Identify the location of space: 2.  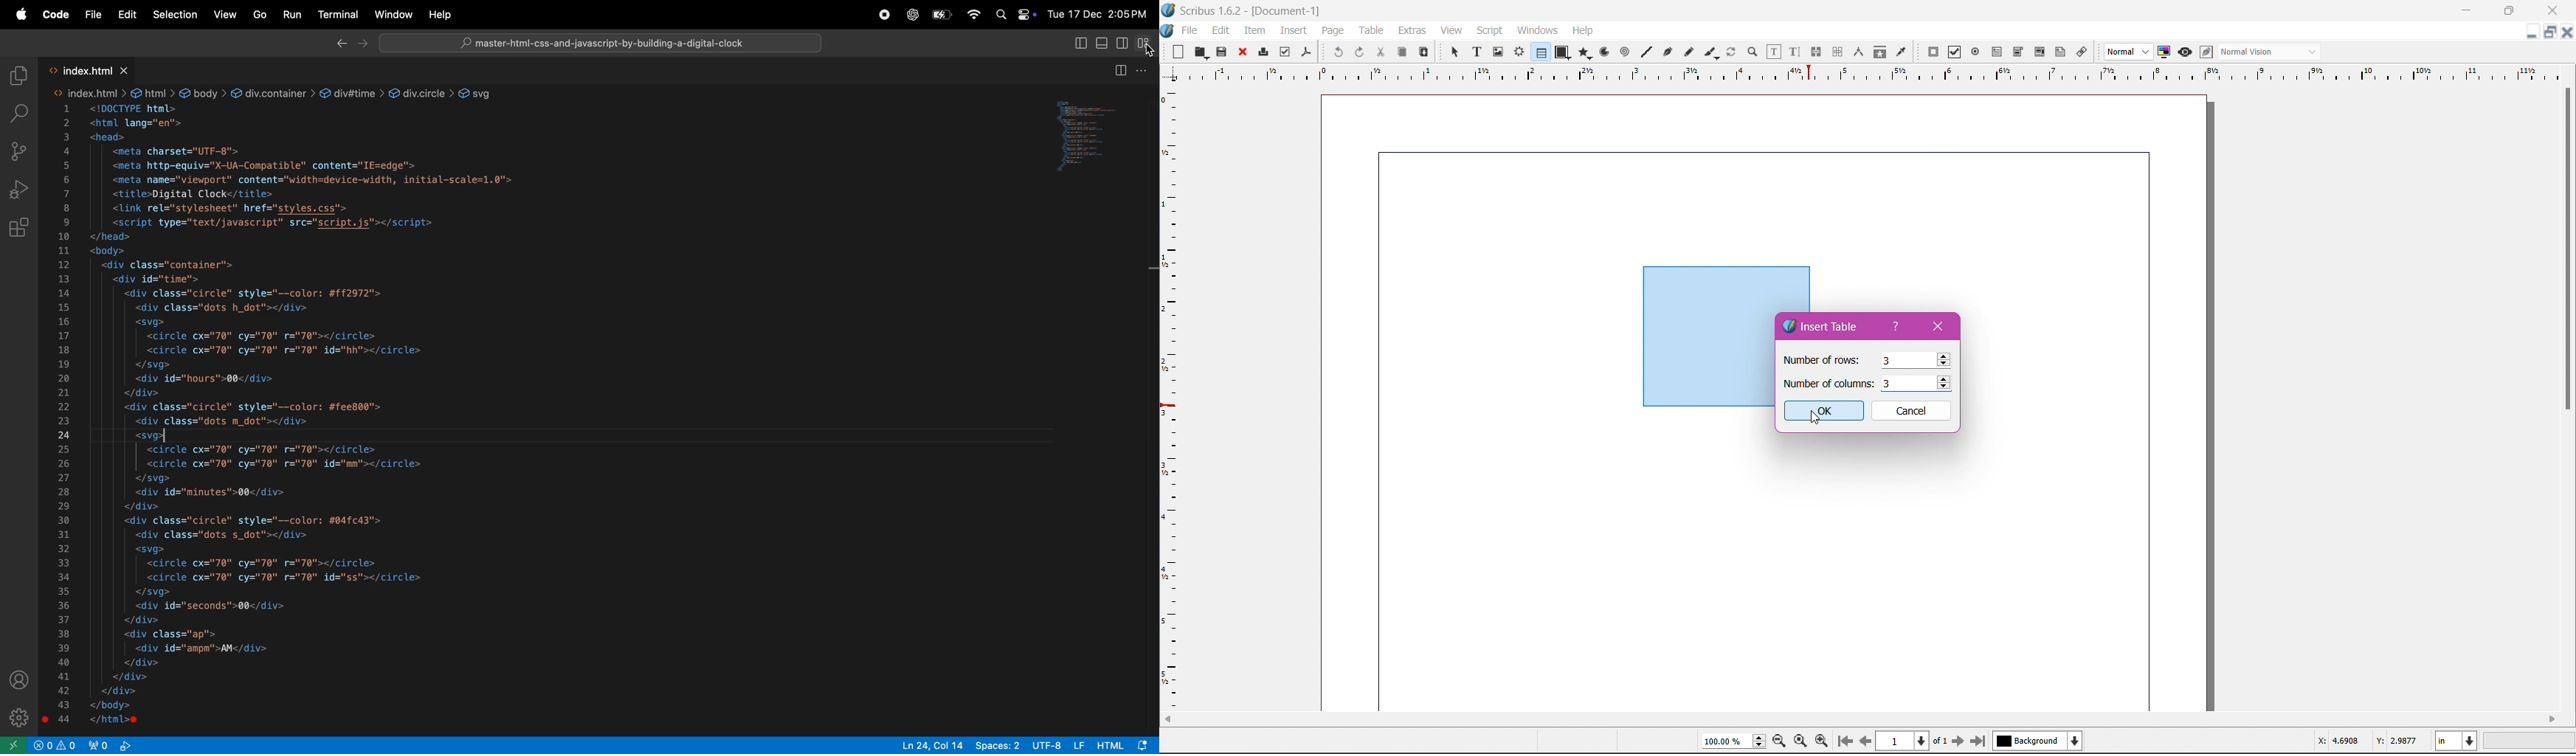
(997, 746).